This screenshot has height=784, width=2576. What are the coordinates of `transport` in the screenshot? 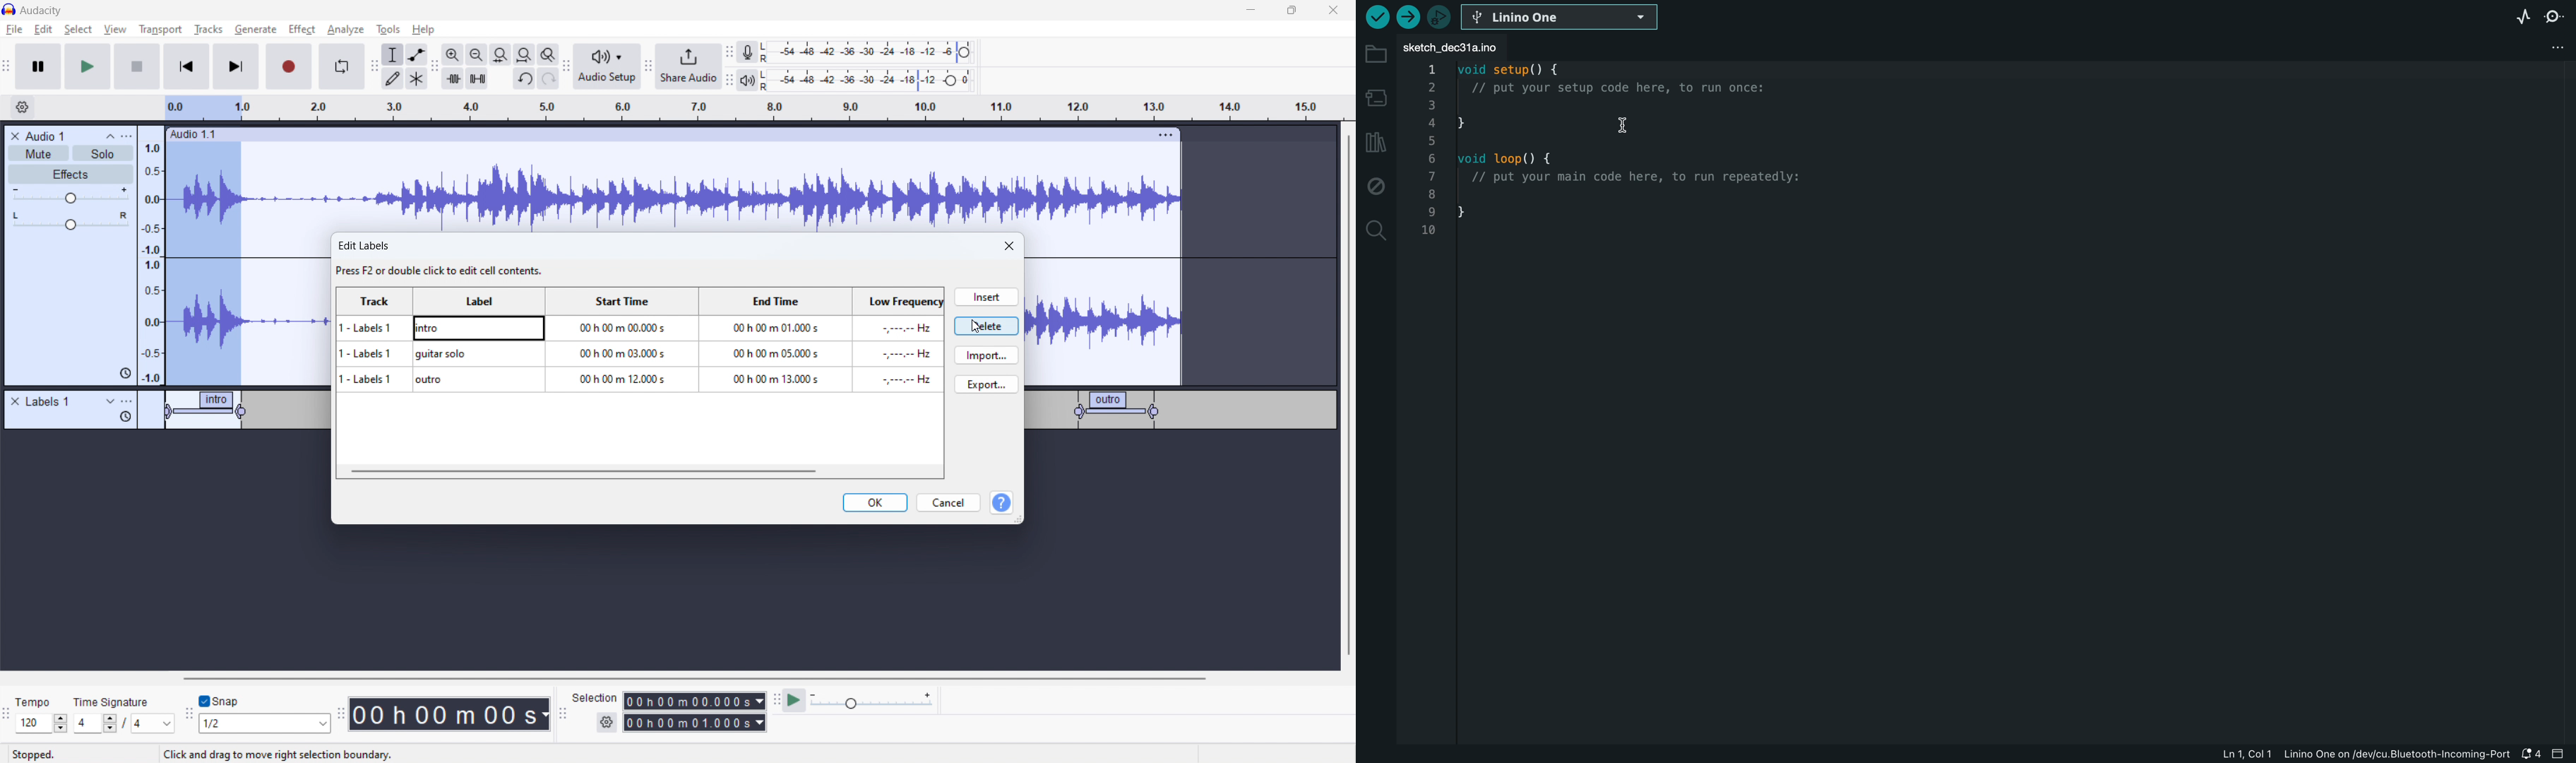 It's located at (160, 29).